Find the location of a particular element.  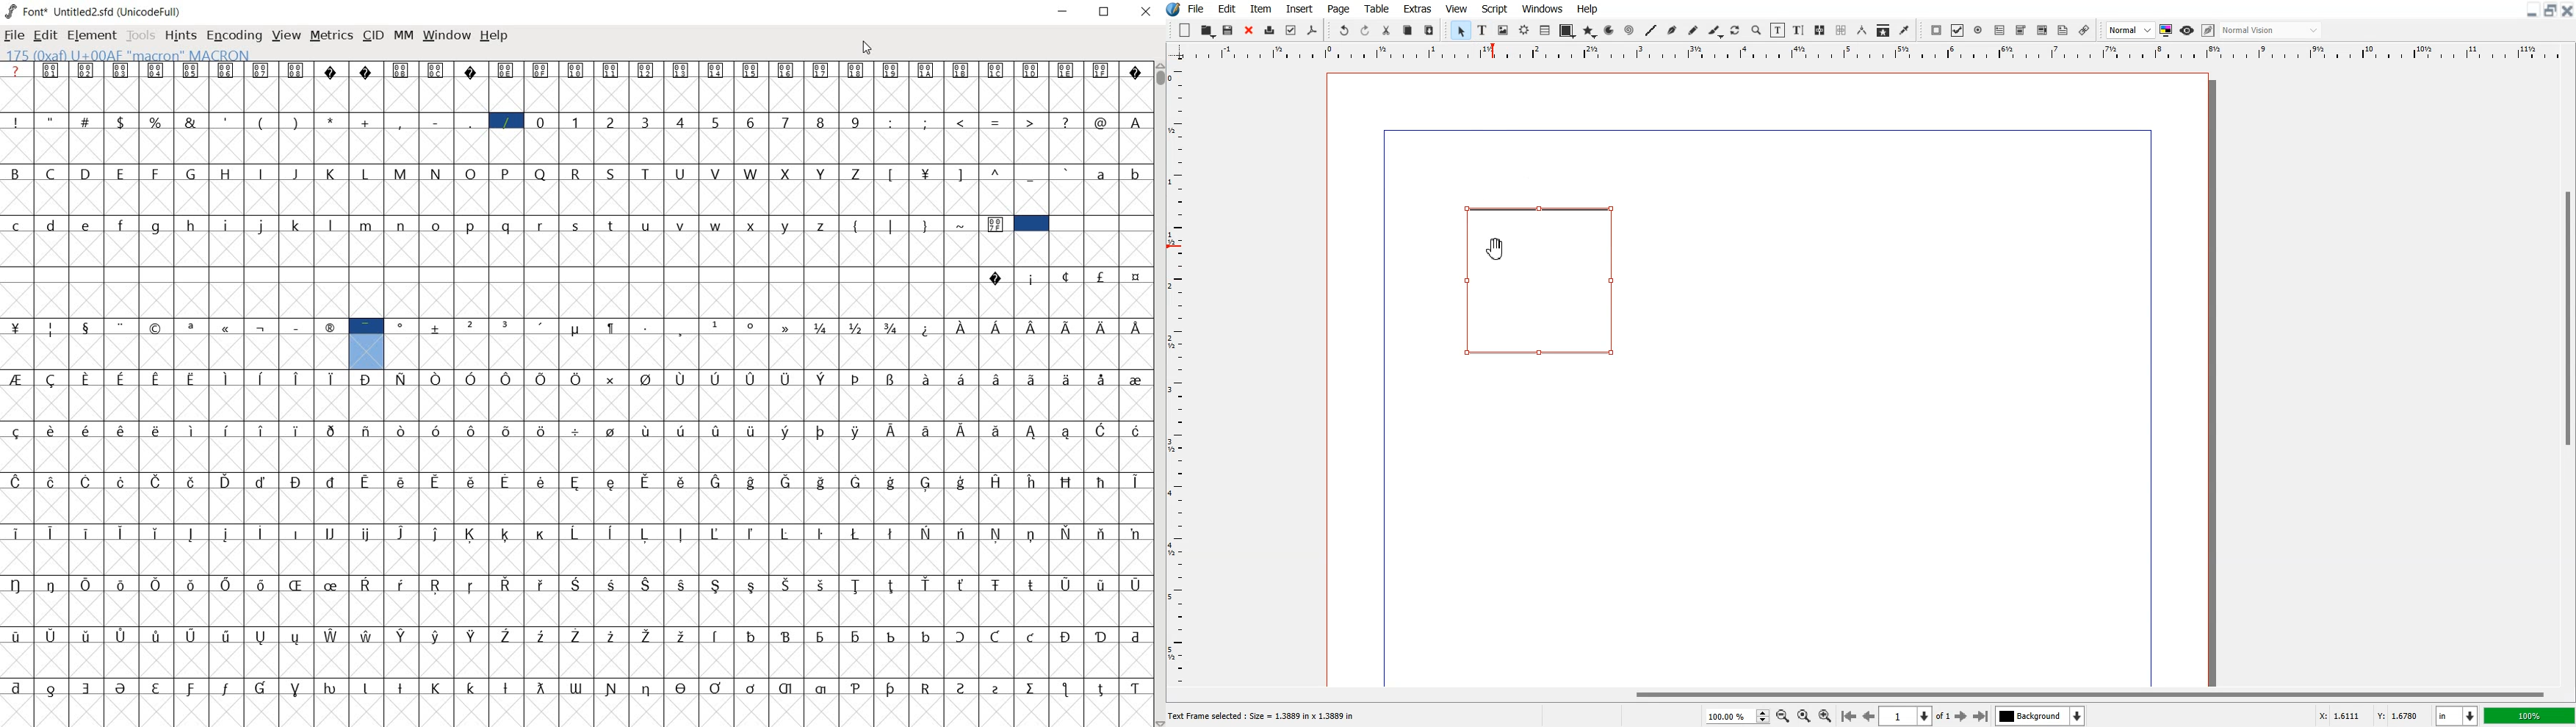

slot is located at coordinates (487, 292).